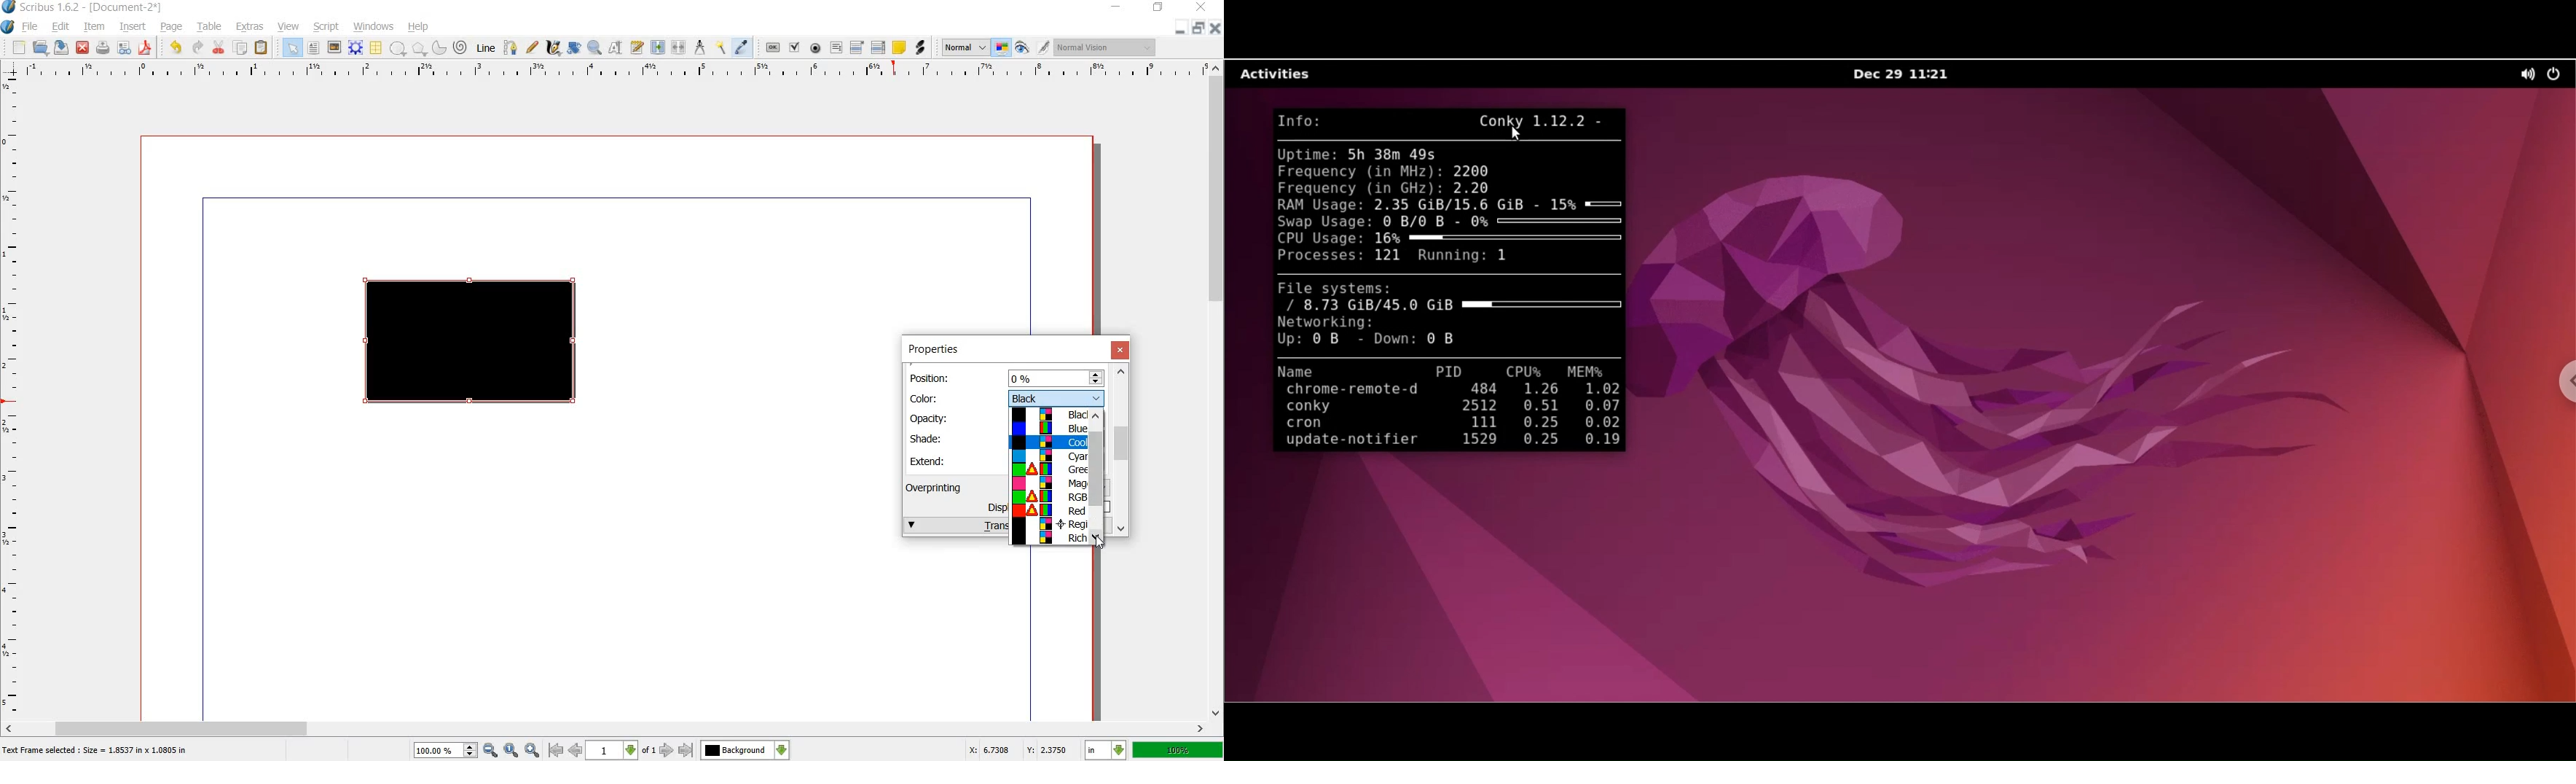  What do you see at coordinates (745, 750) in the screenshot?
I see `Background` at bounding box center [745, 750].